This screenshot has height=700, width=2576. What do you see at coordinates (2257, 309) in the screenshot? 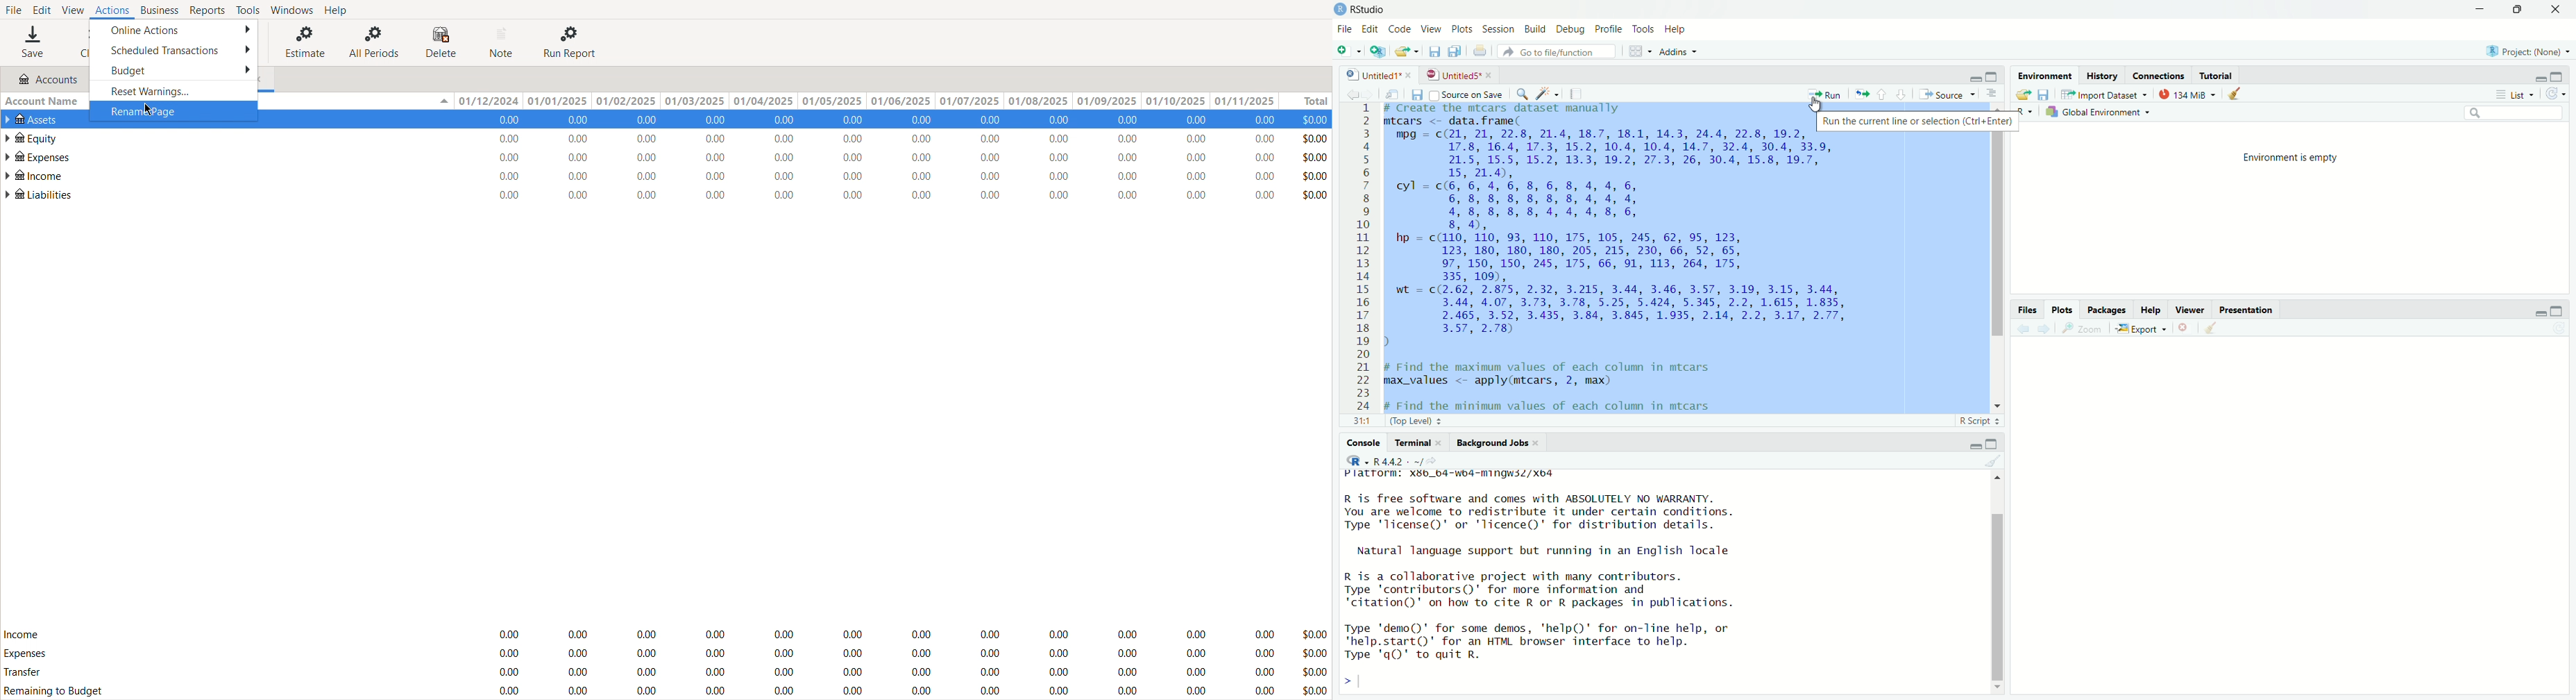
I see `Presentation` at bounding box center [2257, 309].